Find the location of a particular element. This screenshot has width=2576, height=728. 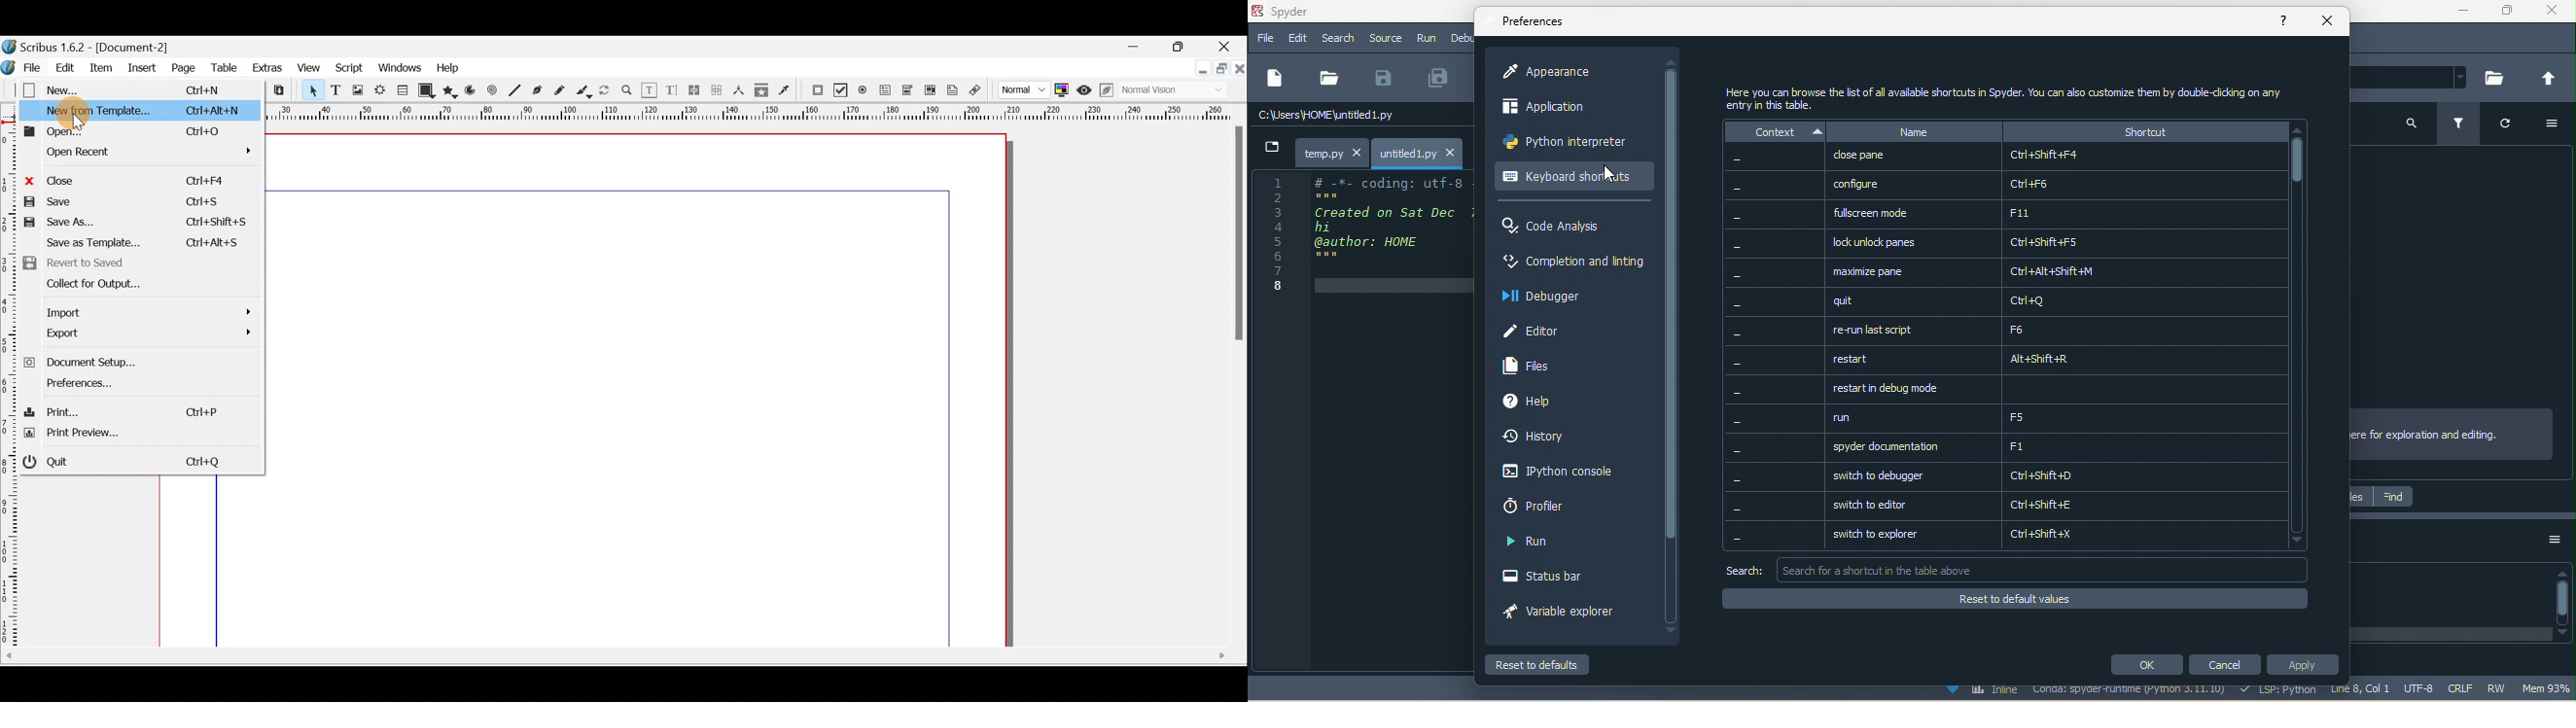

profiler is located at coordinates (1557, 509).